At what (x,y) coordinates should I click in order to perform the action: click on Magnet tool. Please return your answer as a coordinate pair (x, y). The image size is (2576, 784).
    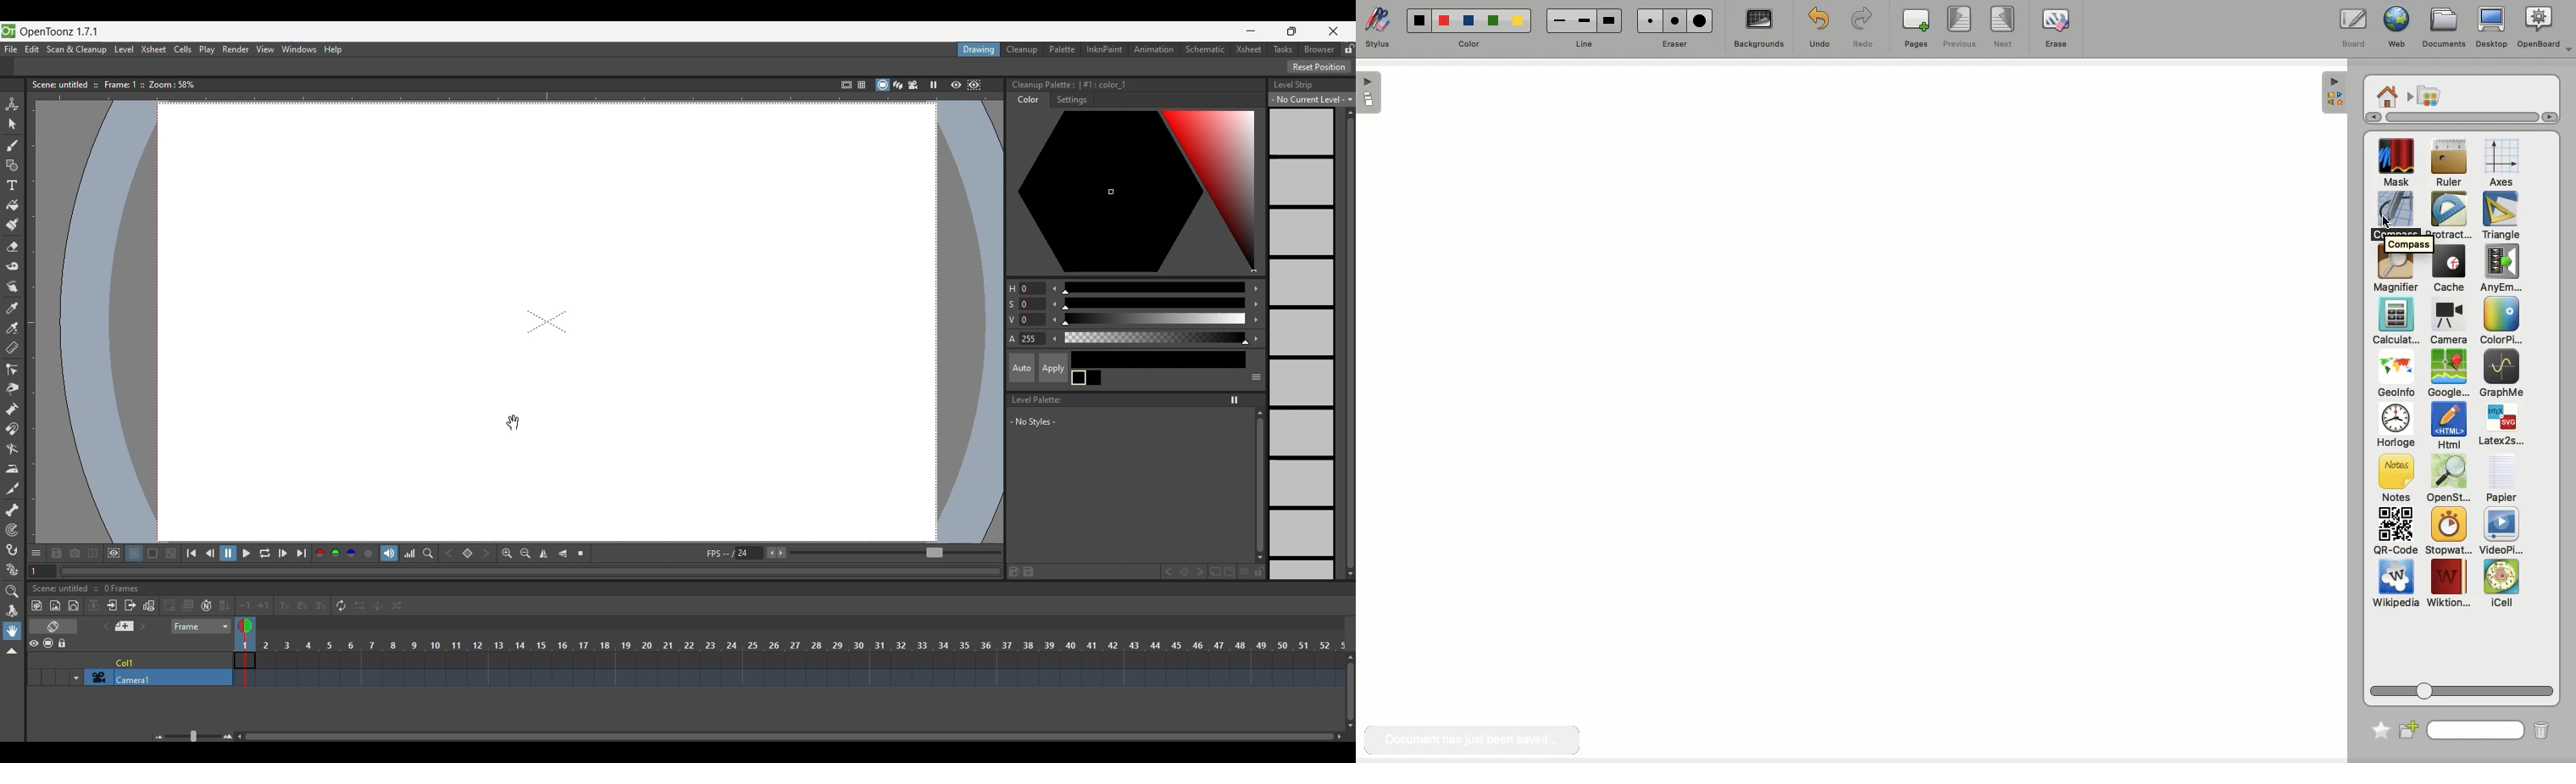
    Looking at the image, I should click on (12, 429).